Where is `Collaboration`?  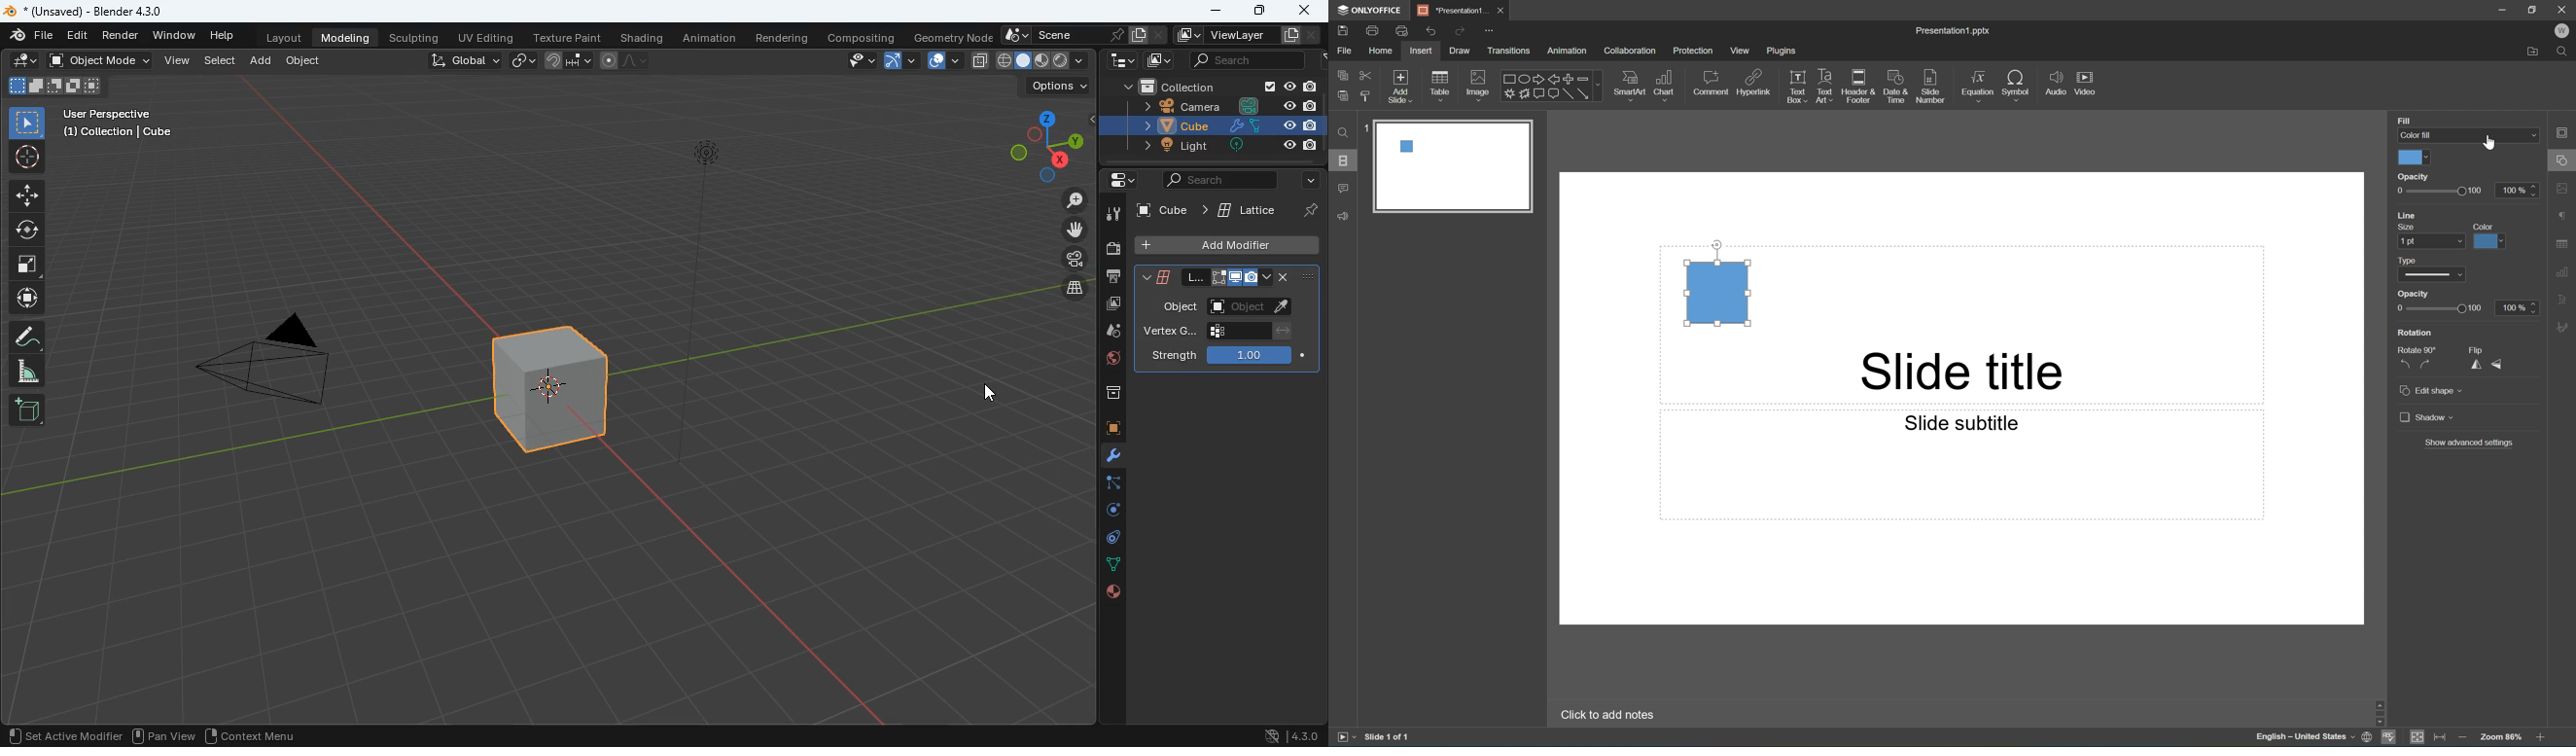
Collaboration is located at coordinates (1632, 51).